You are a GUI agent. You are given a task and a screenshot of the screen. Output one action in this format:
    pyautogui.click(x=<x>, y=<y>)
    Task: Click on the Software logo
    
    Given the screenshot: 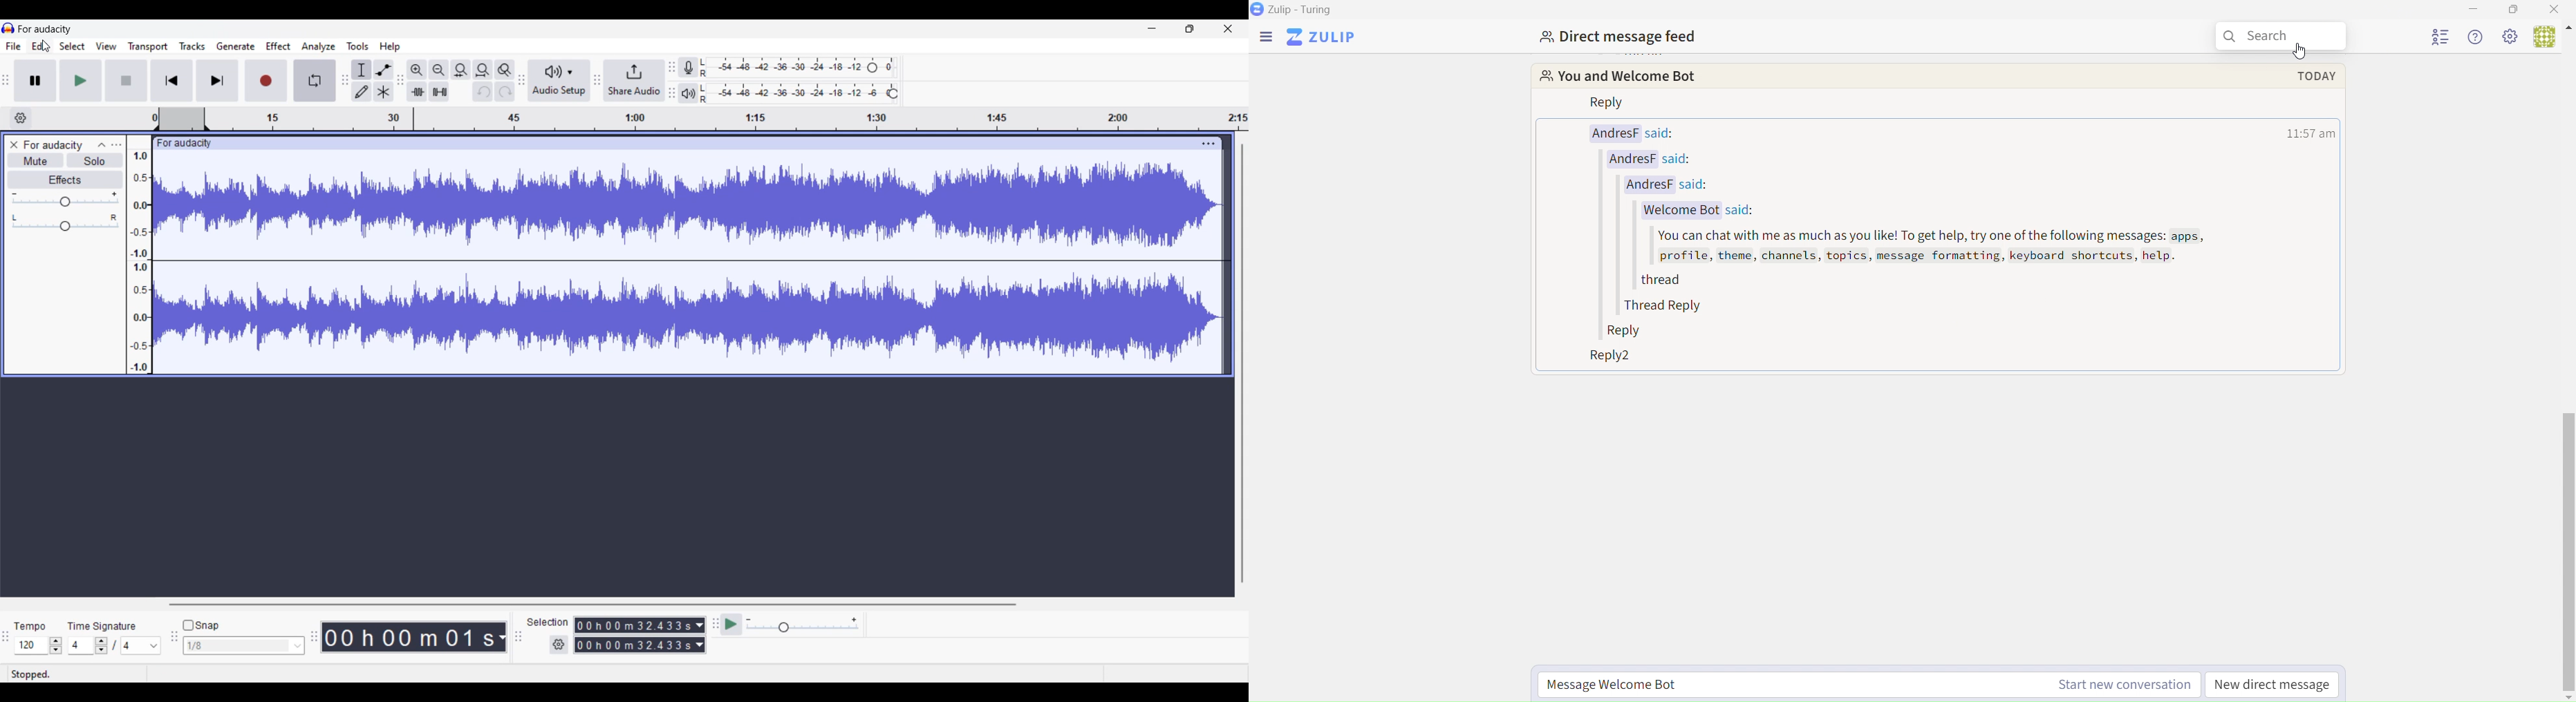 What is the action you would take?
    pyautogui.click(x=8, y=28)
    